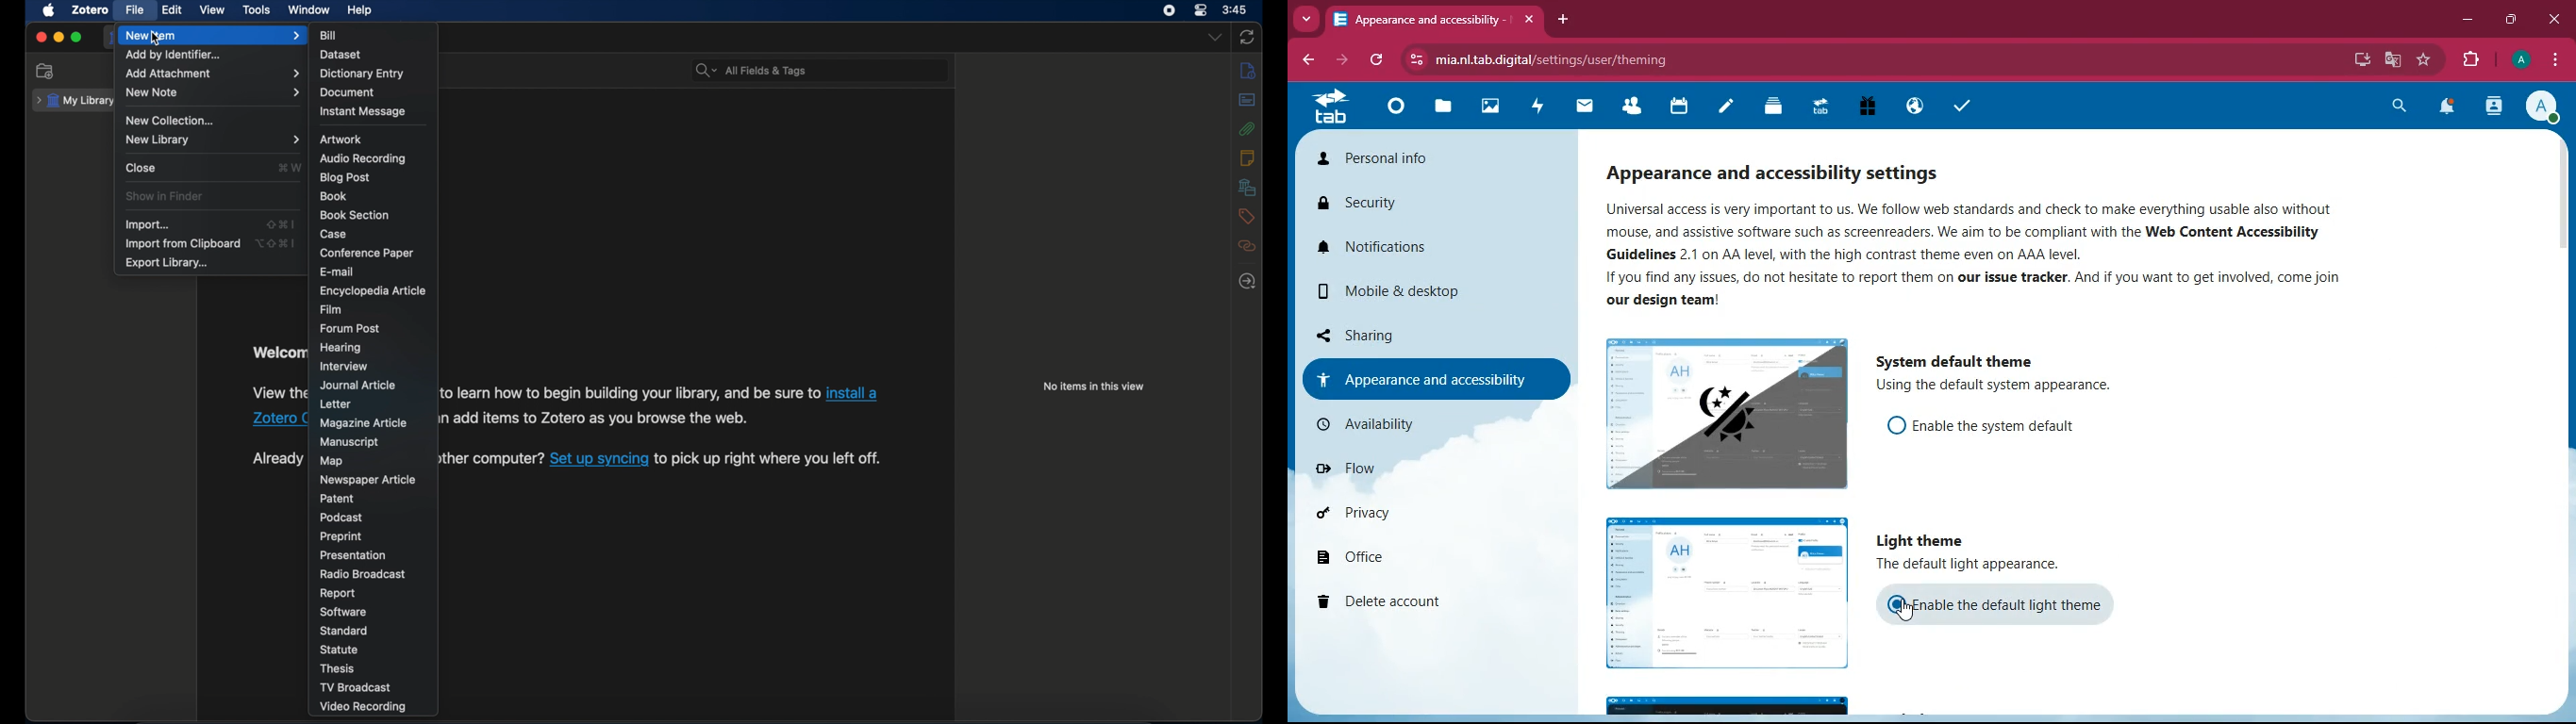  What do you see at coordinates (1553, 59) in the screenshot?
I see `url` at bounding box center [1553, 59].